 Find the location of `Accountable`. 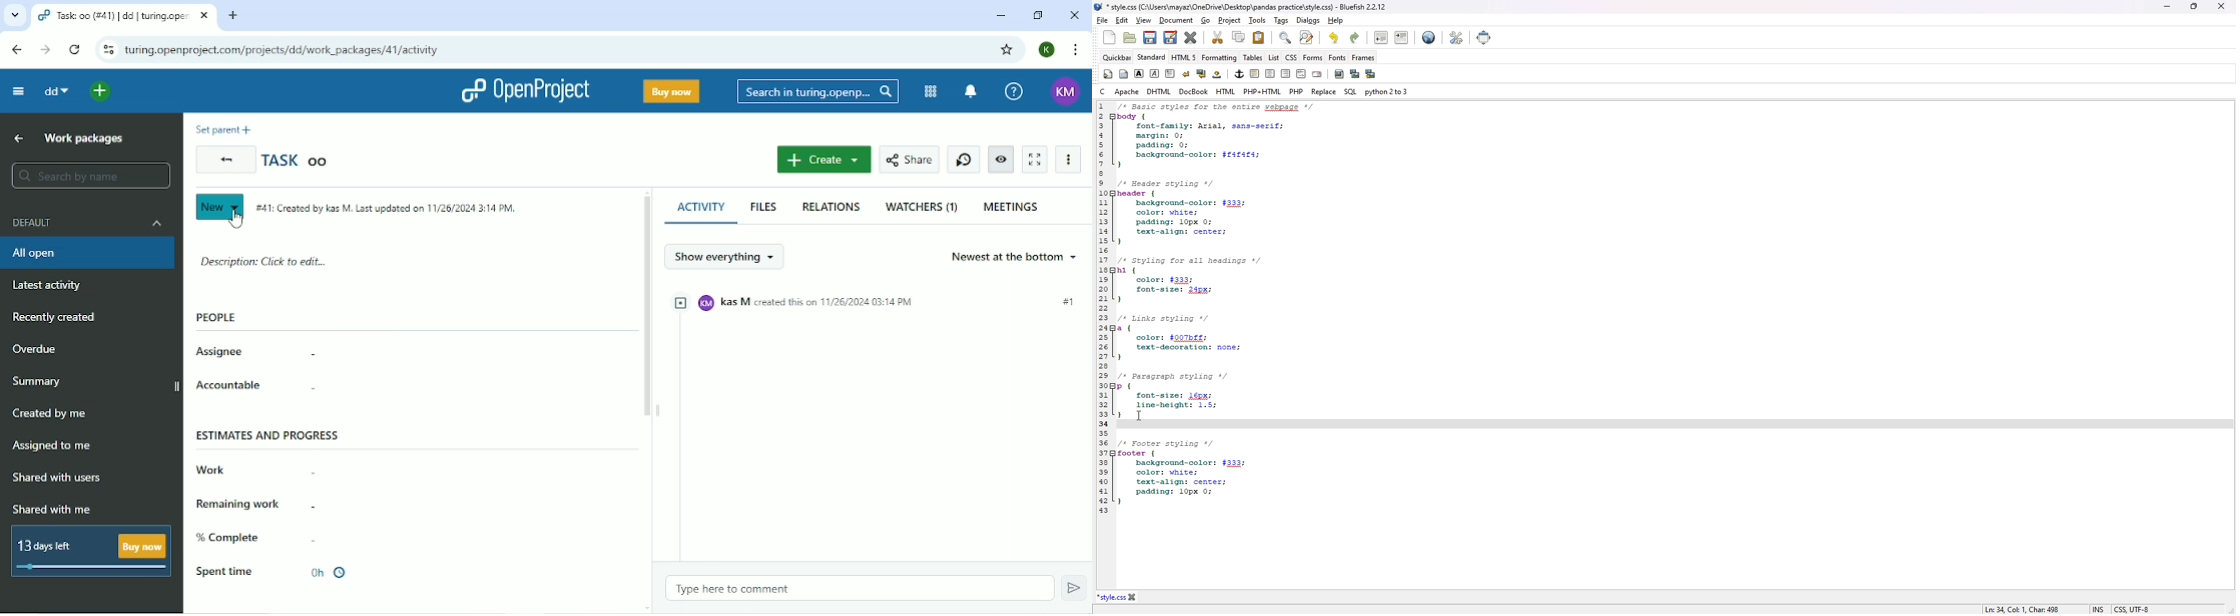

Accountable is located at coordinates (231, 385).